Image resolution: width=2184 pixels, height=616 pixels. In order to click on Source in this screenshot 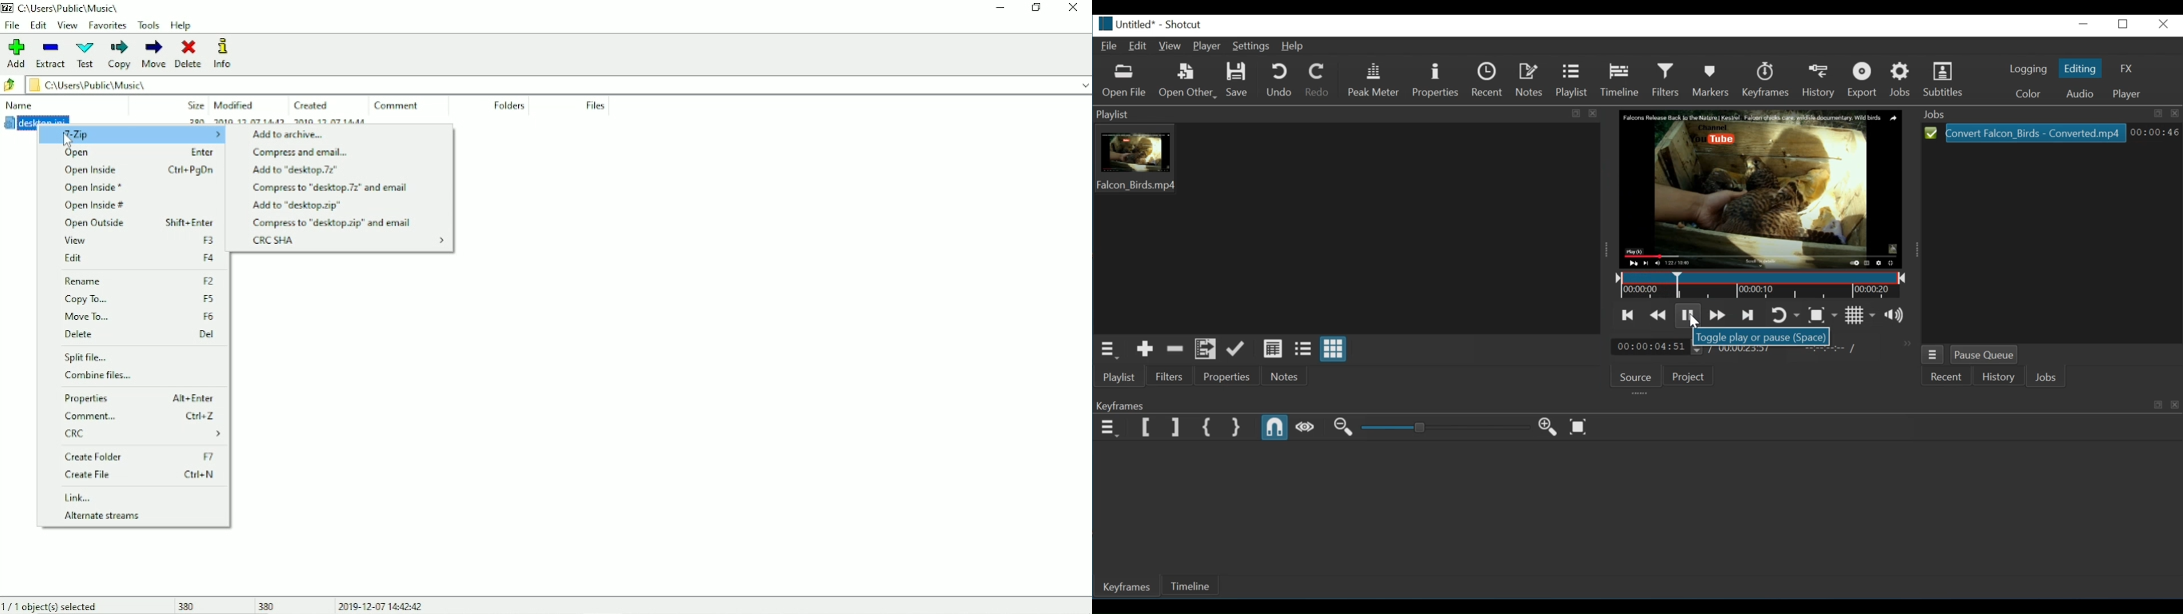, I will do `click(1637, 379)`.